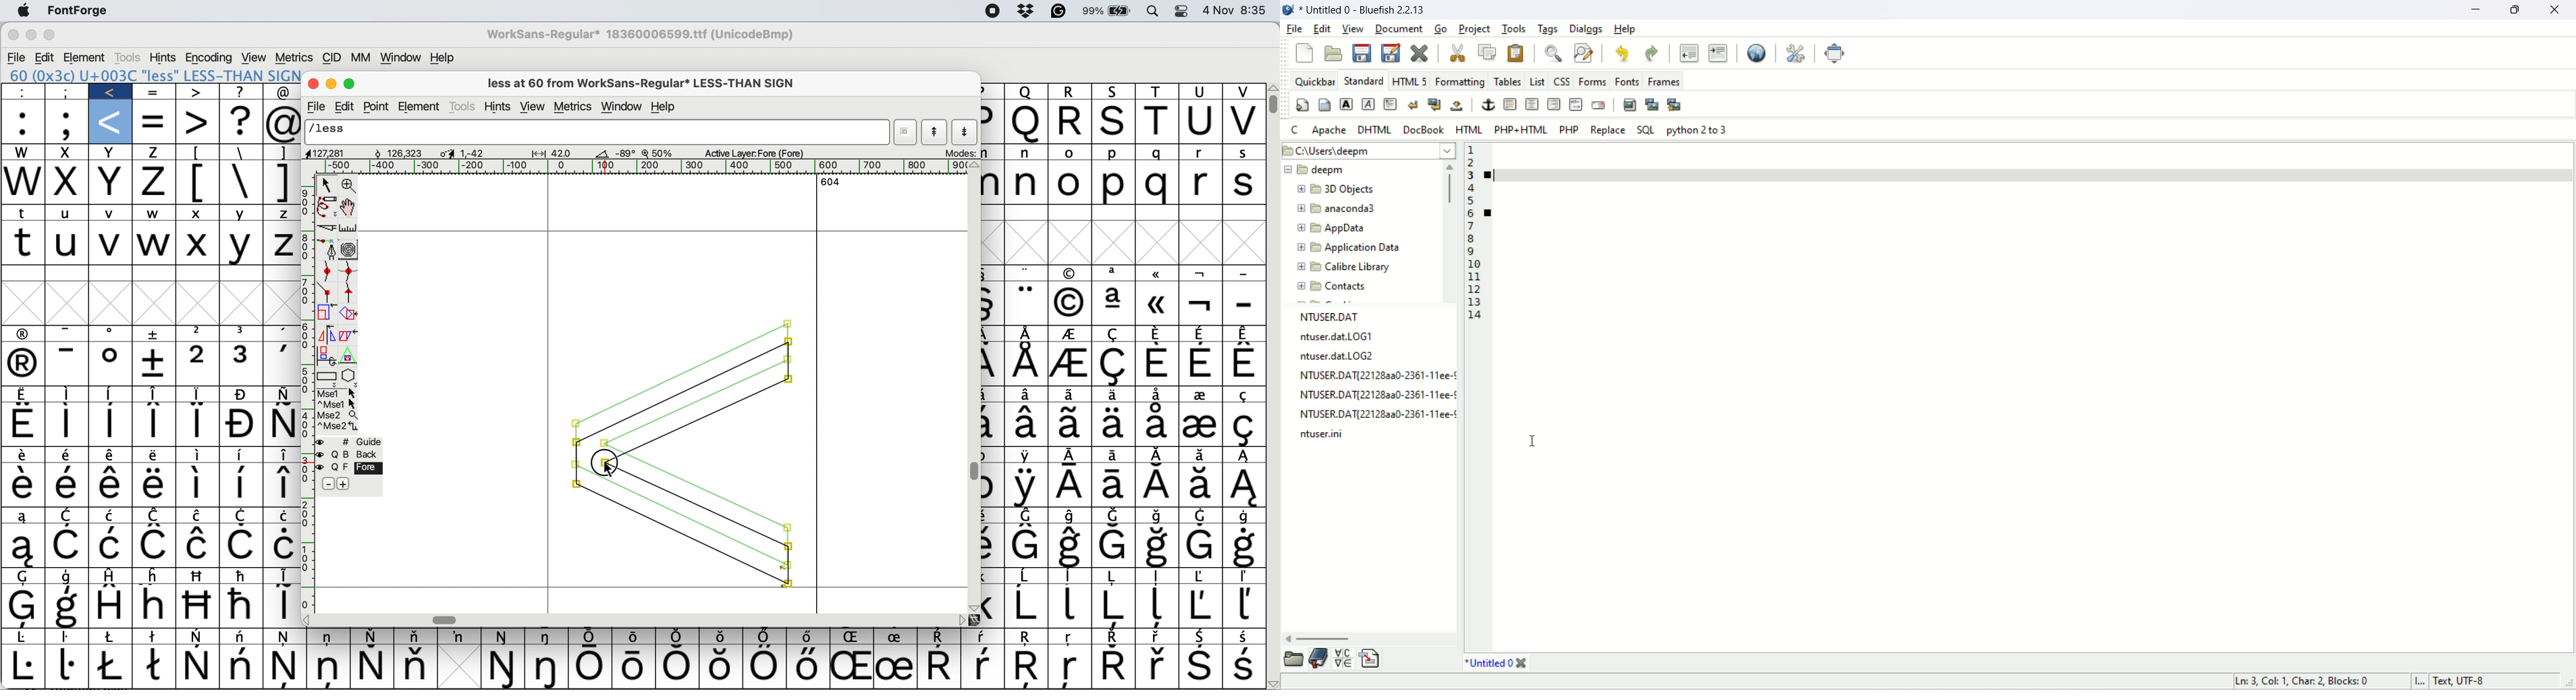 The image size is (2576, 700). Describe the element at coordinates (1324, 105) in the screenshot. I see `body` at that location.